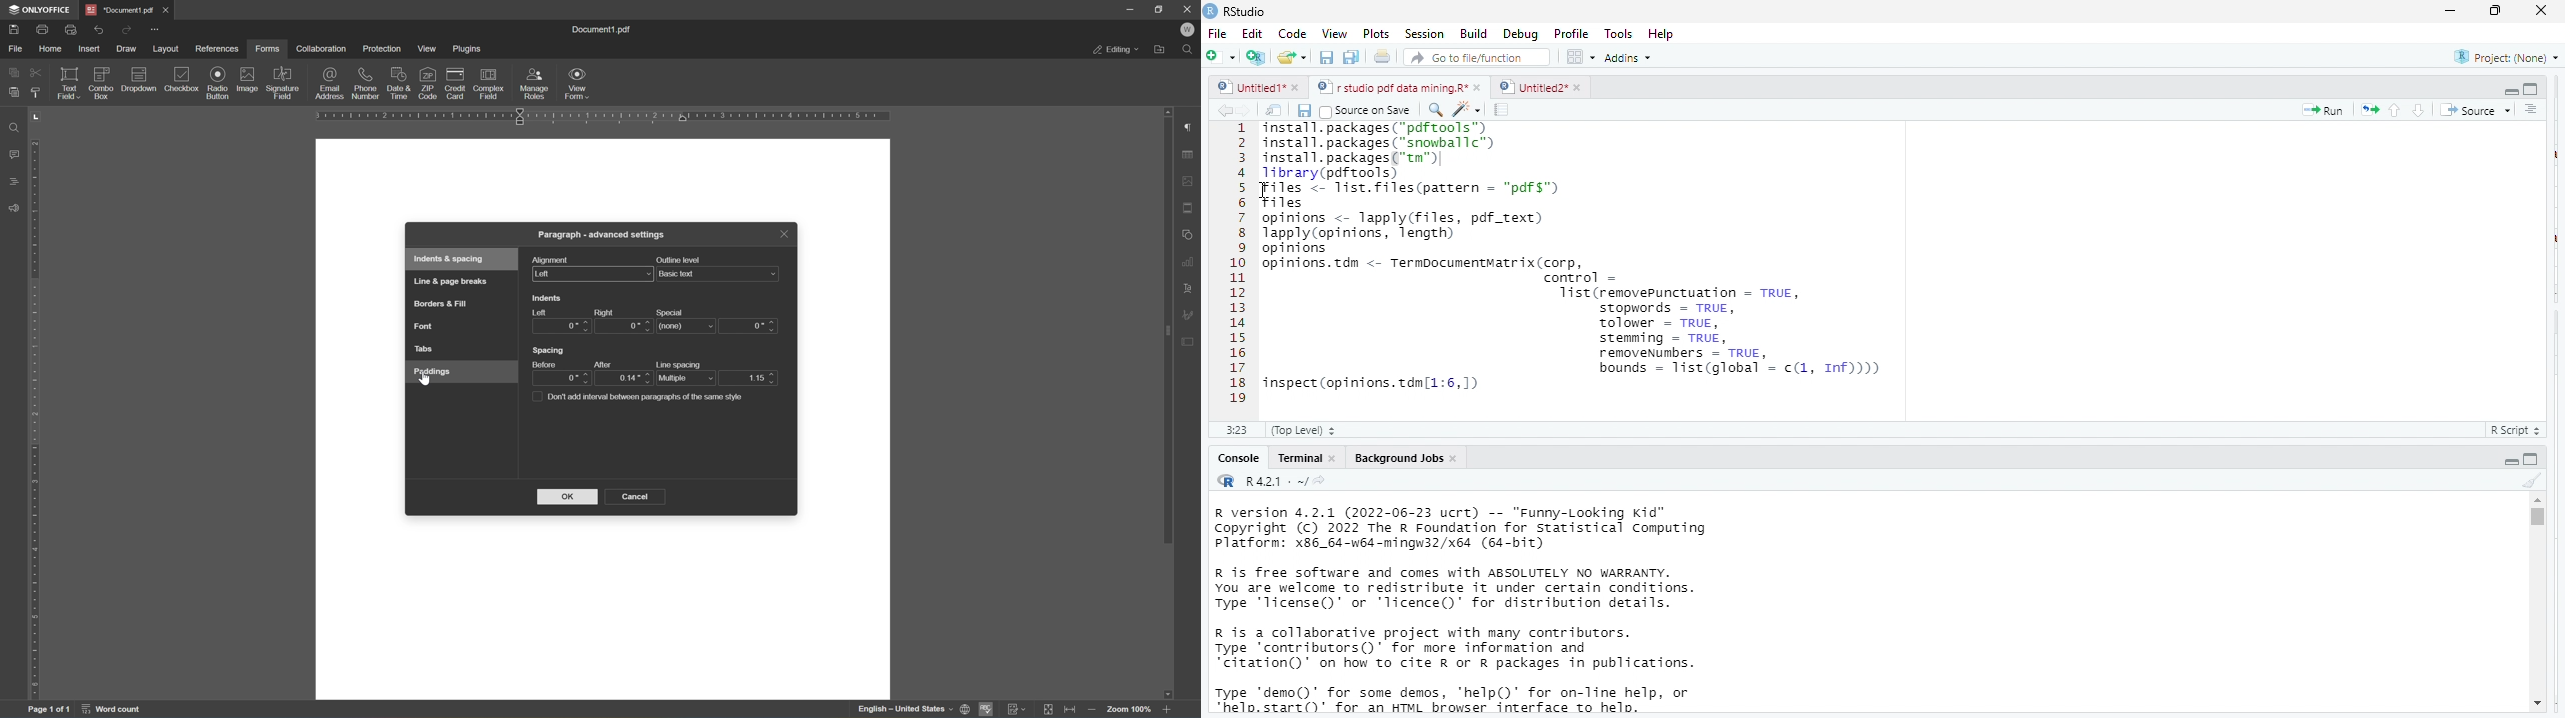  Describe the element at coordinates (1383, 58) in the screenshot. I see `print the current file` at that location.